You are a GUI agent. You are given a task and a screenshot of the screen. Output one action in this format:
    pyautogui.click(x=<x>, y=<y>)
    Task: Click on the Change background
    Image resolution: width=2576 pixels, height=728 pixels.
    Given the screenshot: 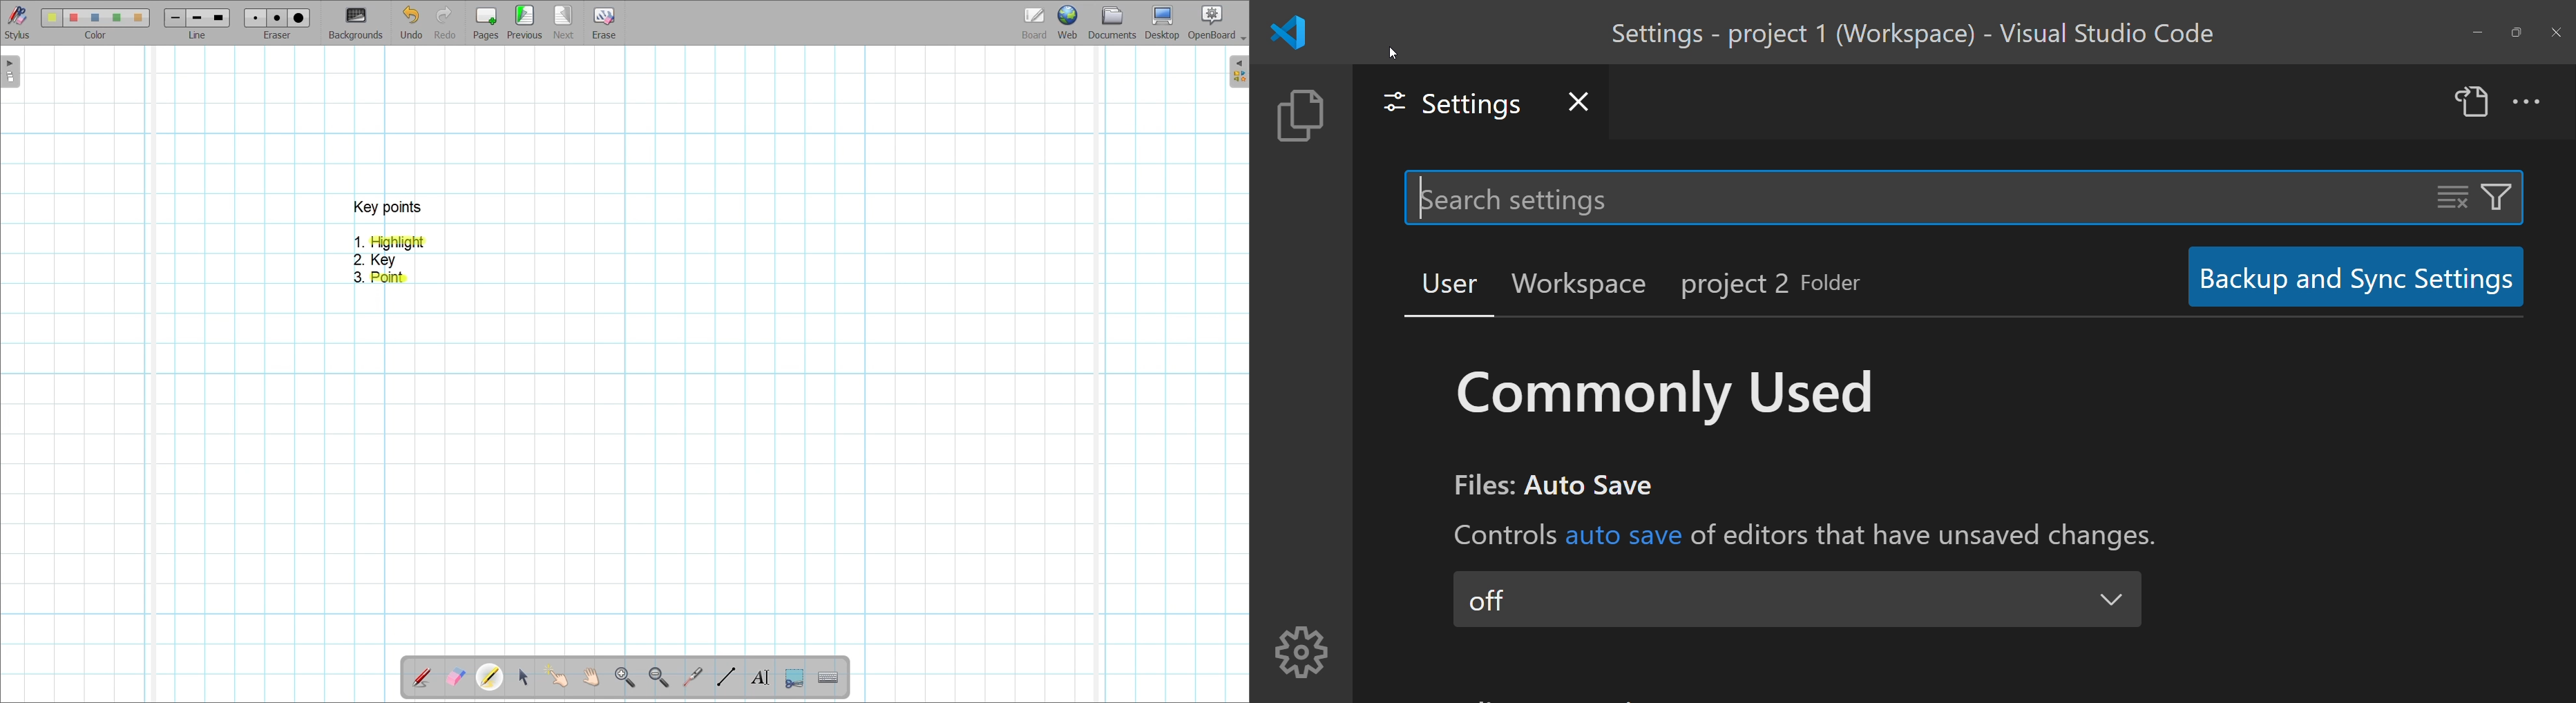 What is the action you would take?
    pyautogui.click(x=356, y=23)
    